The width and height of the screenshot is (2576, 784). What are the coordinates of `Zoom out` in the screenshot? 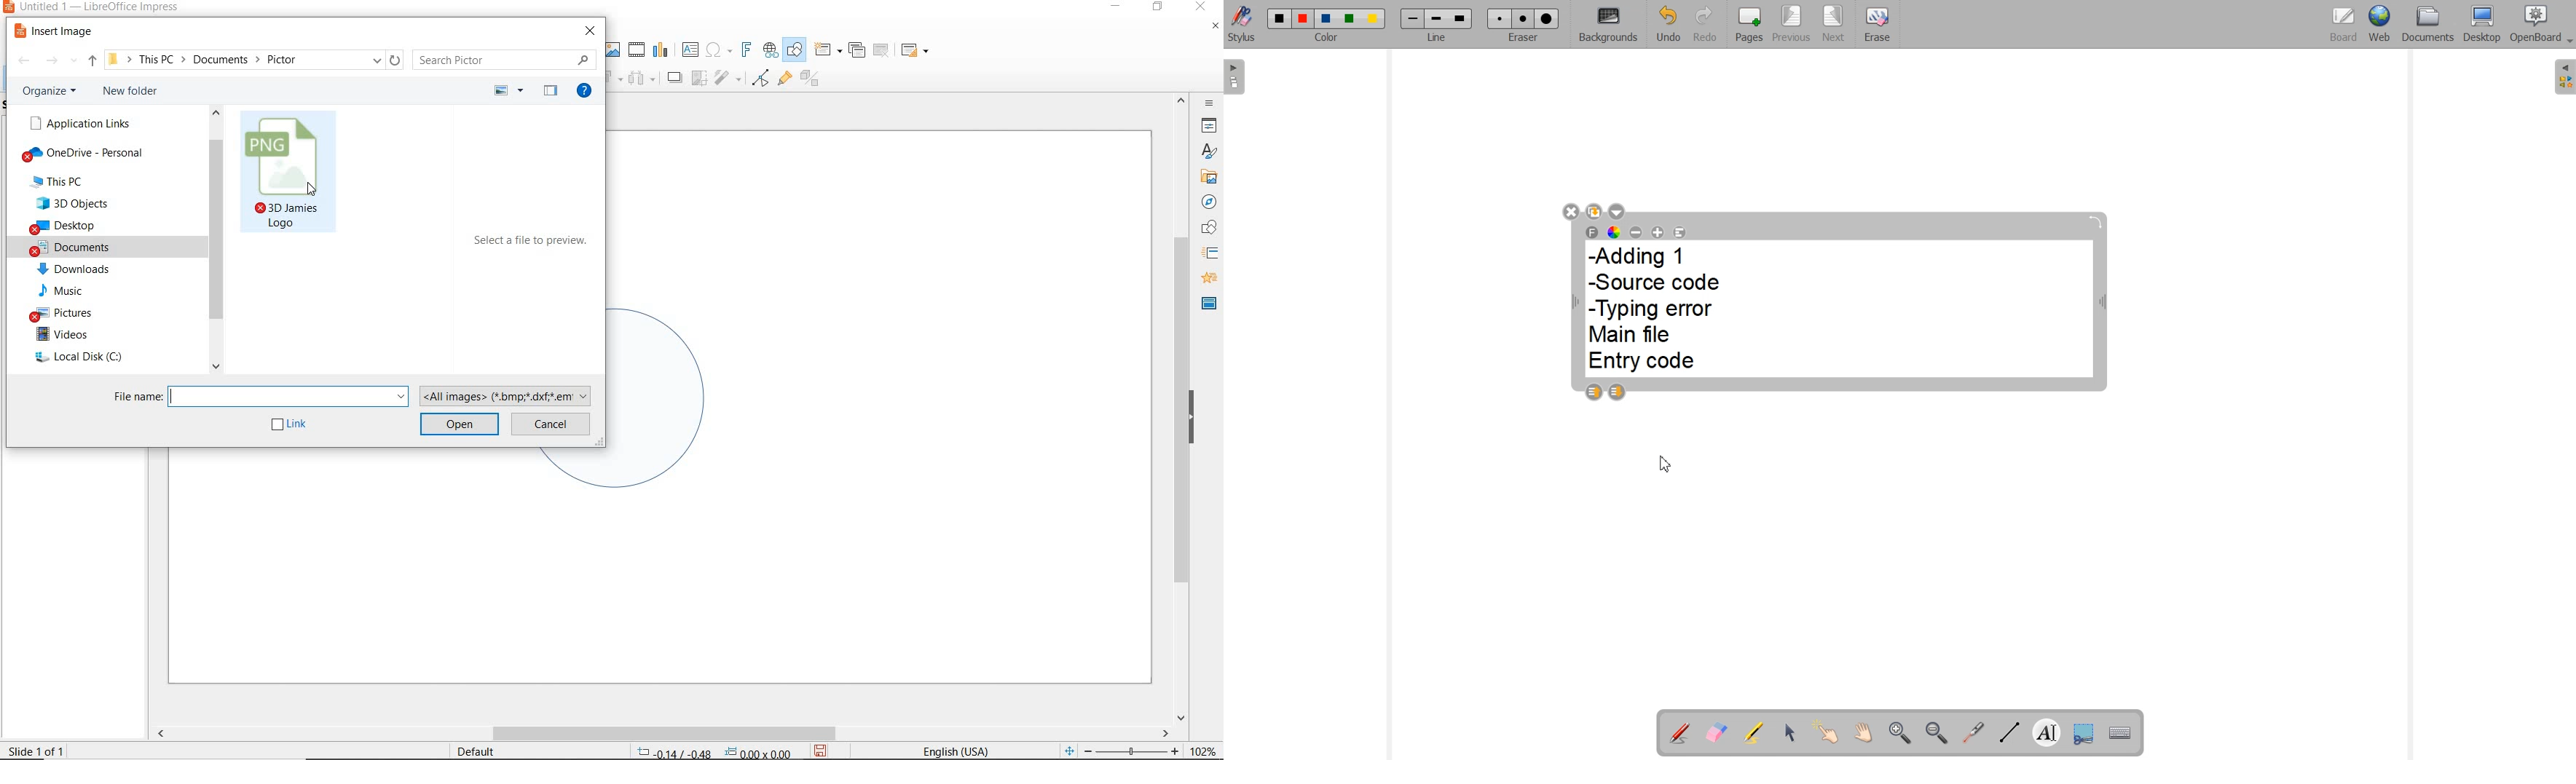 It's located at (1936, 733).